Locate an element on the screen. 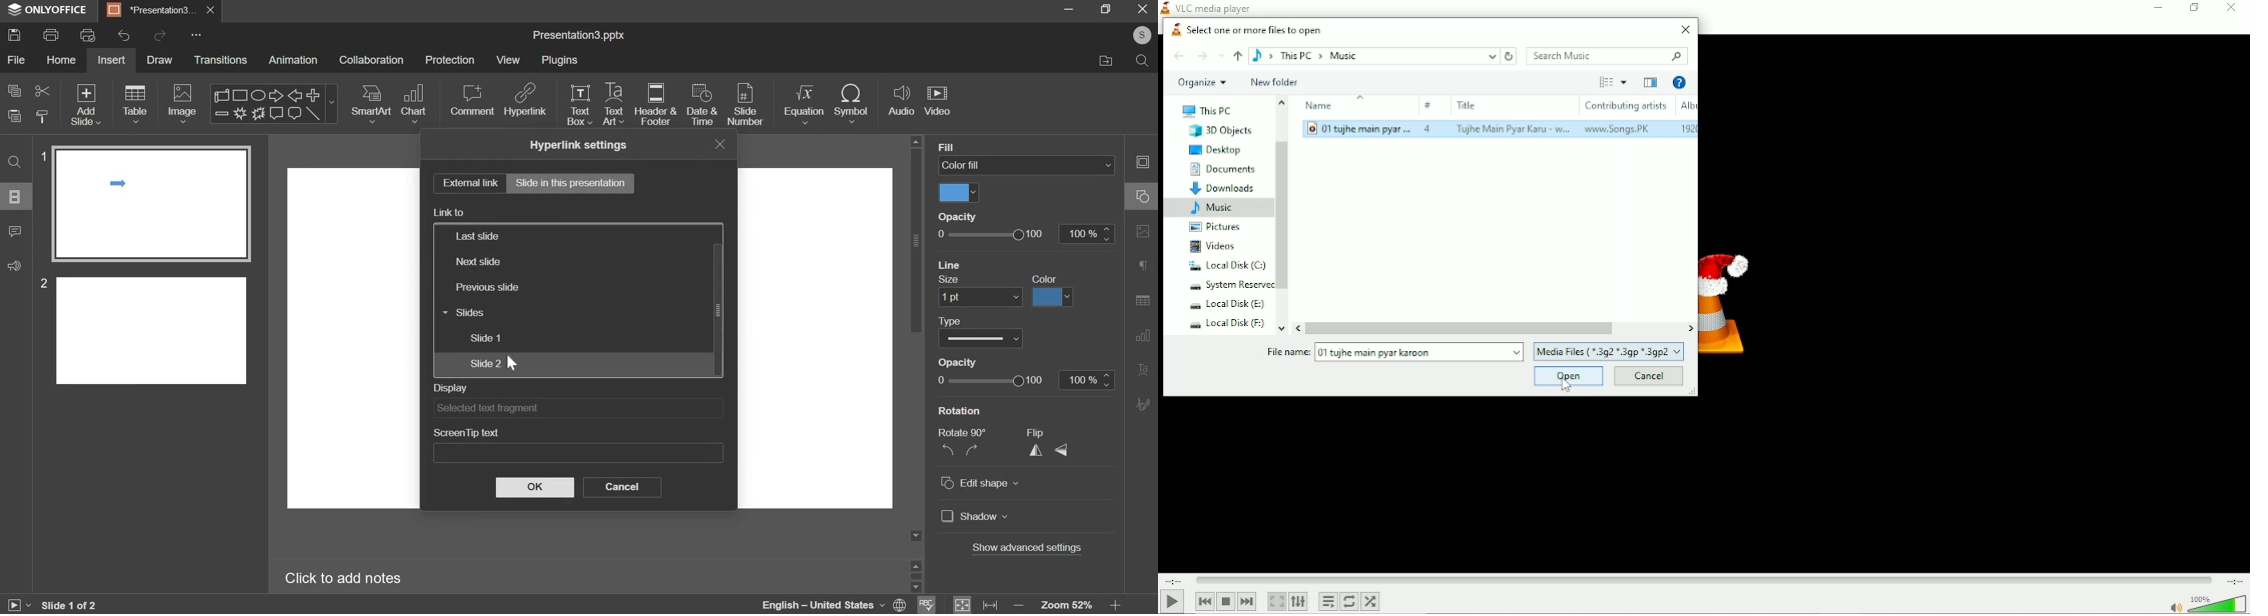 This screenshot has width=2268, height=616. vertical scrollbar is located at coordinates (916, 240).